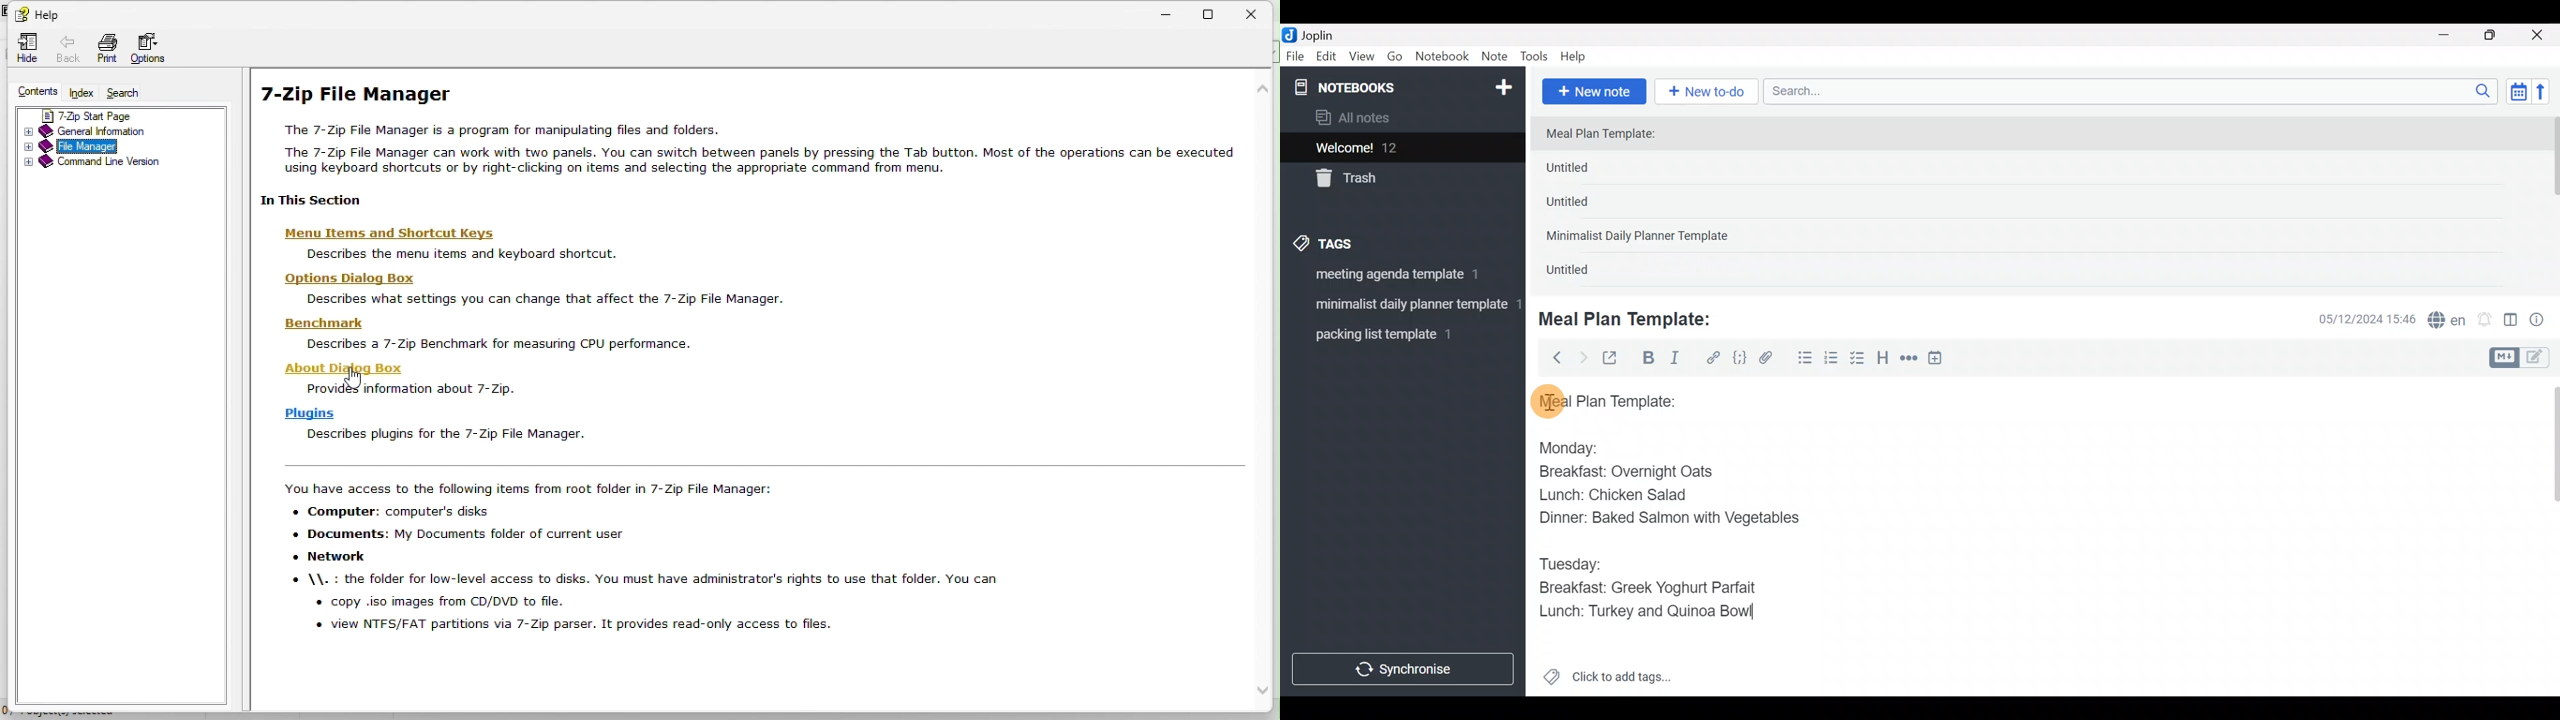 This screenshot has height=728, width=2576. Describe the element at coordinates (1398, 334) in the screenshot. I see `Tag 3` at that location.